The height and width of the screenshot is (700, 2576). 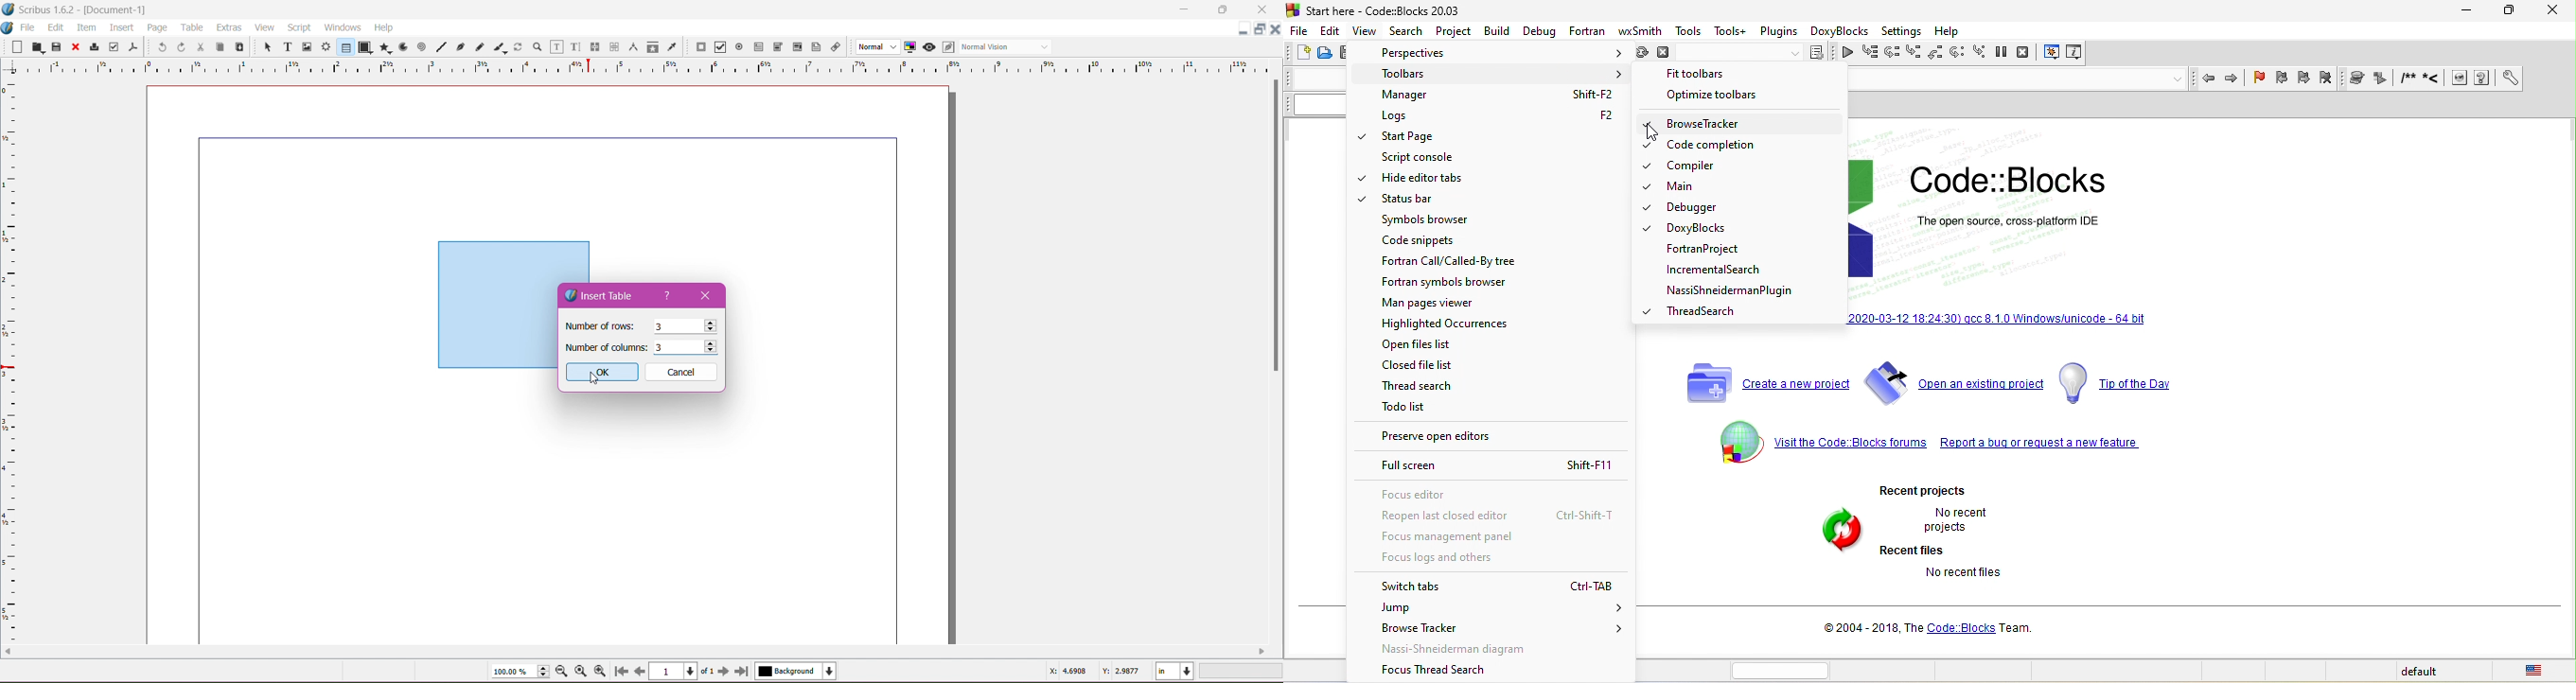 What do you see at coordinates (2303, 79) in the screenshot?
I see `next bookmark` at bounding box center [2303, 79].